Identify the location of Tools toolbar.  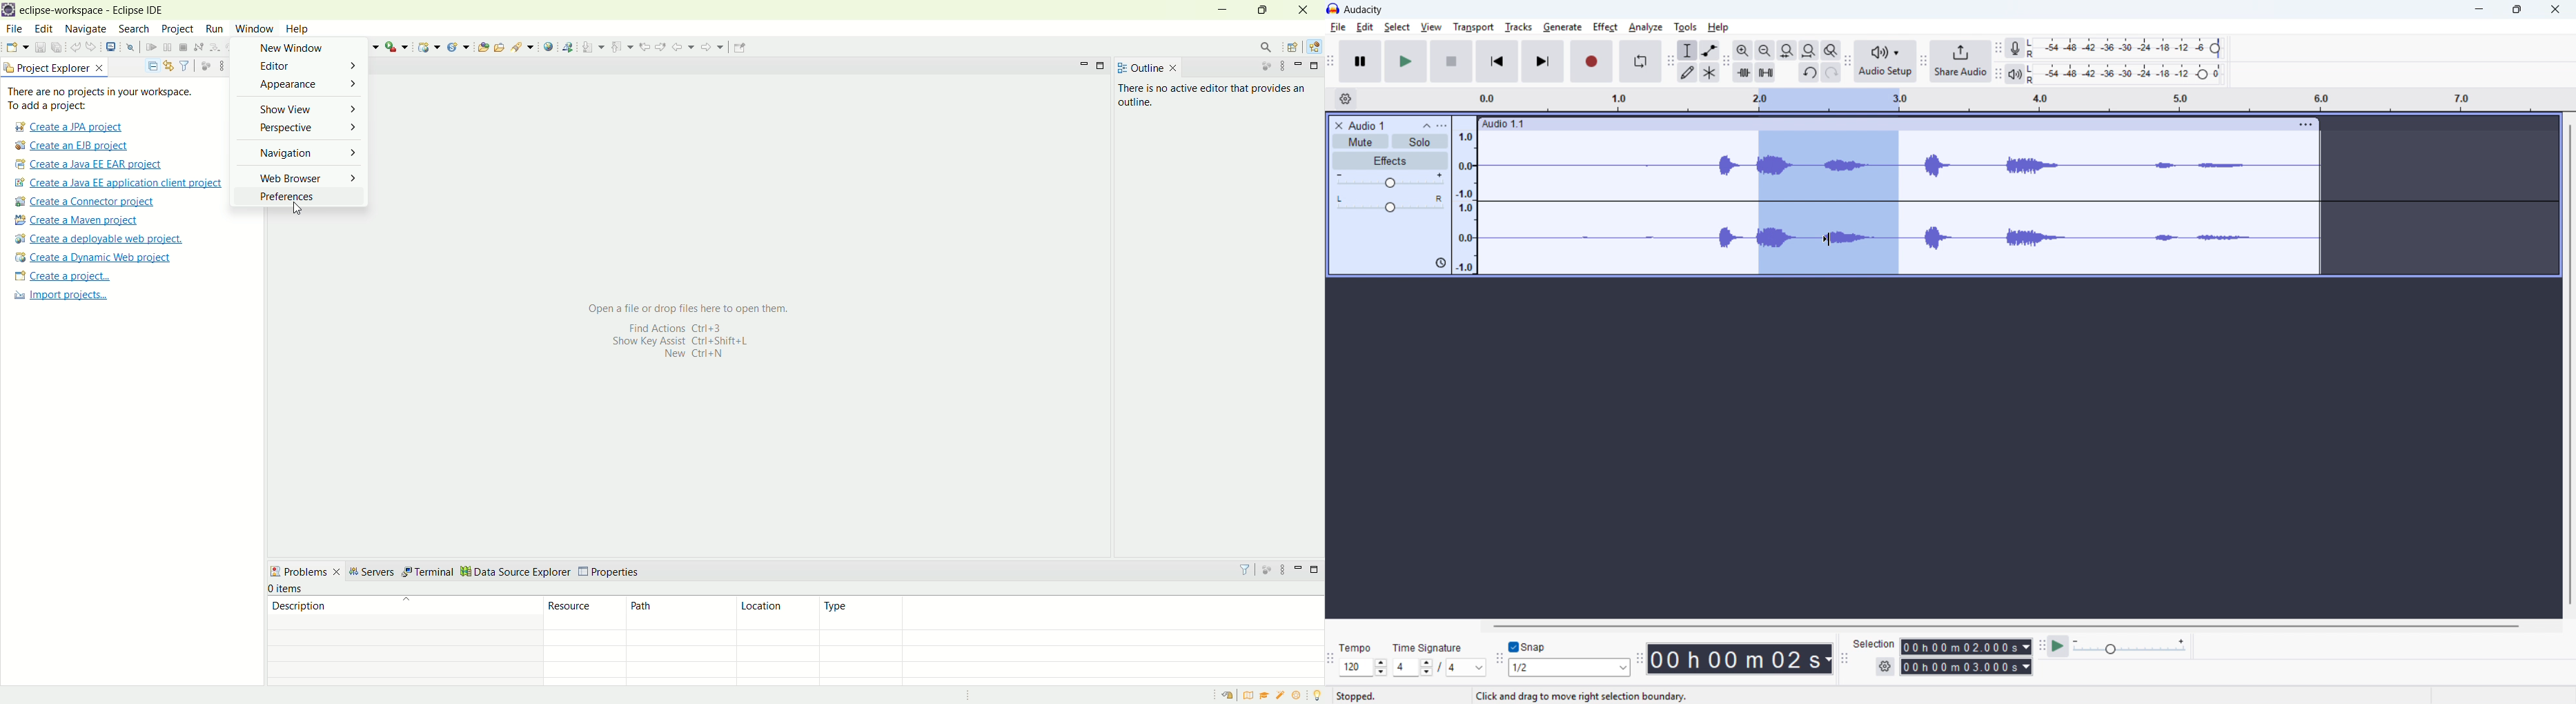
(1671, 62).